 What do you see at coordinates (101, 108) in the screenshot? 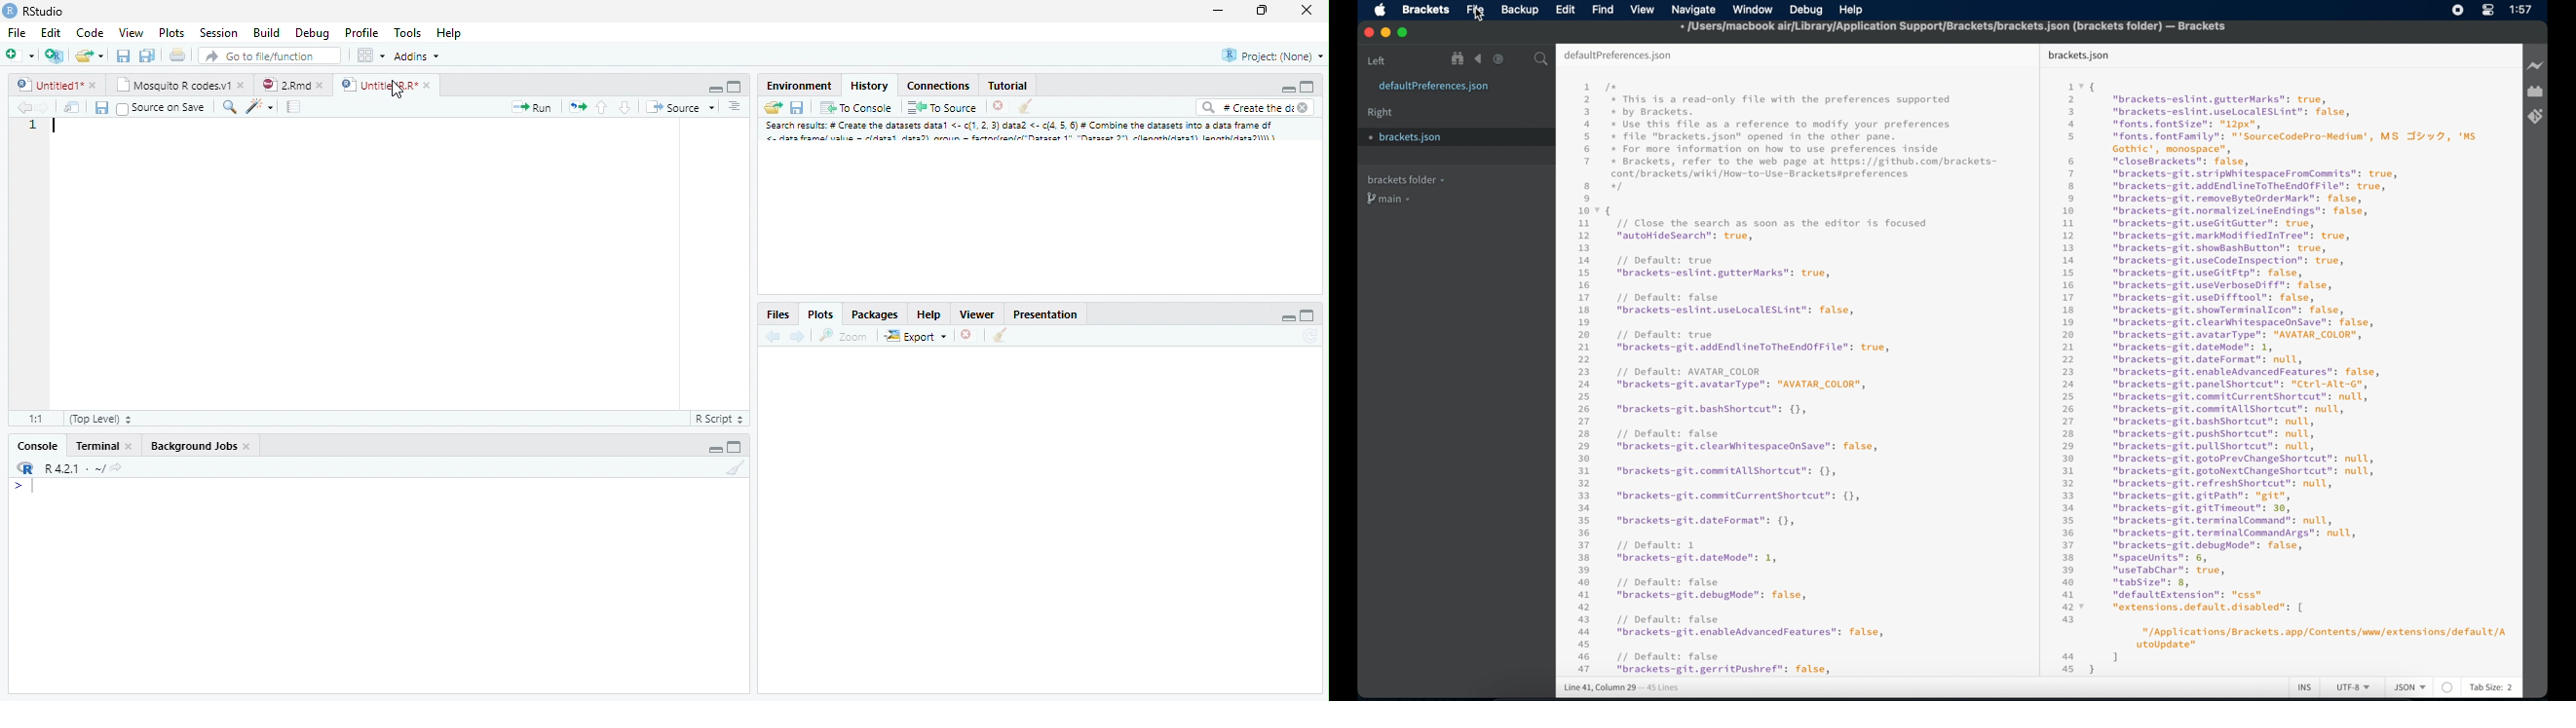
I see `Save` at bounding box center [101, 108].